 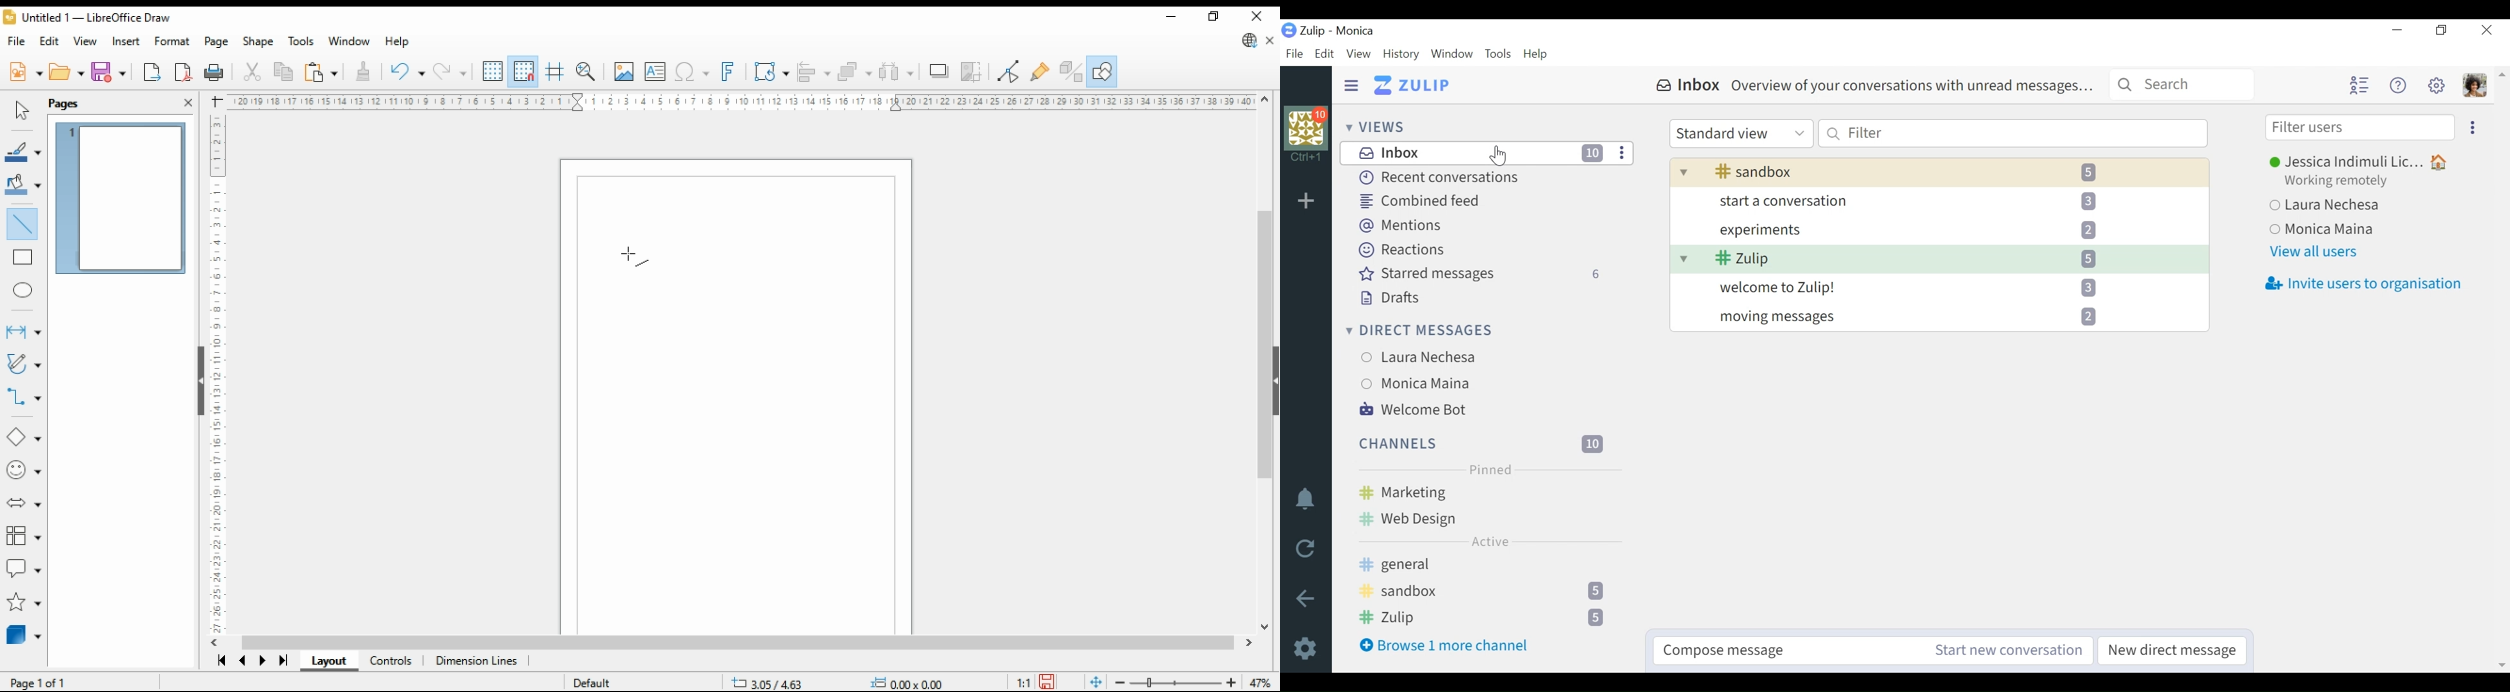 I want to click on insert fontwork text, so click(x=728, y=72).